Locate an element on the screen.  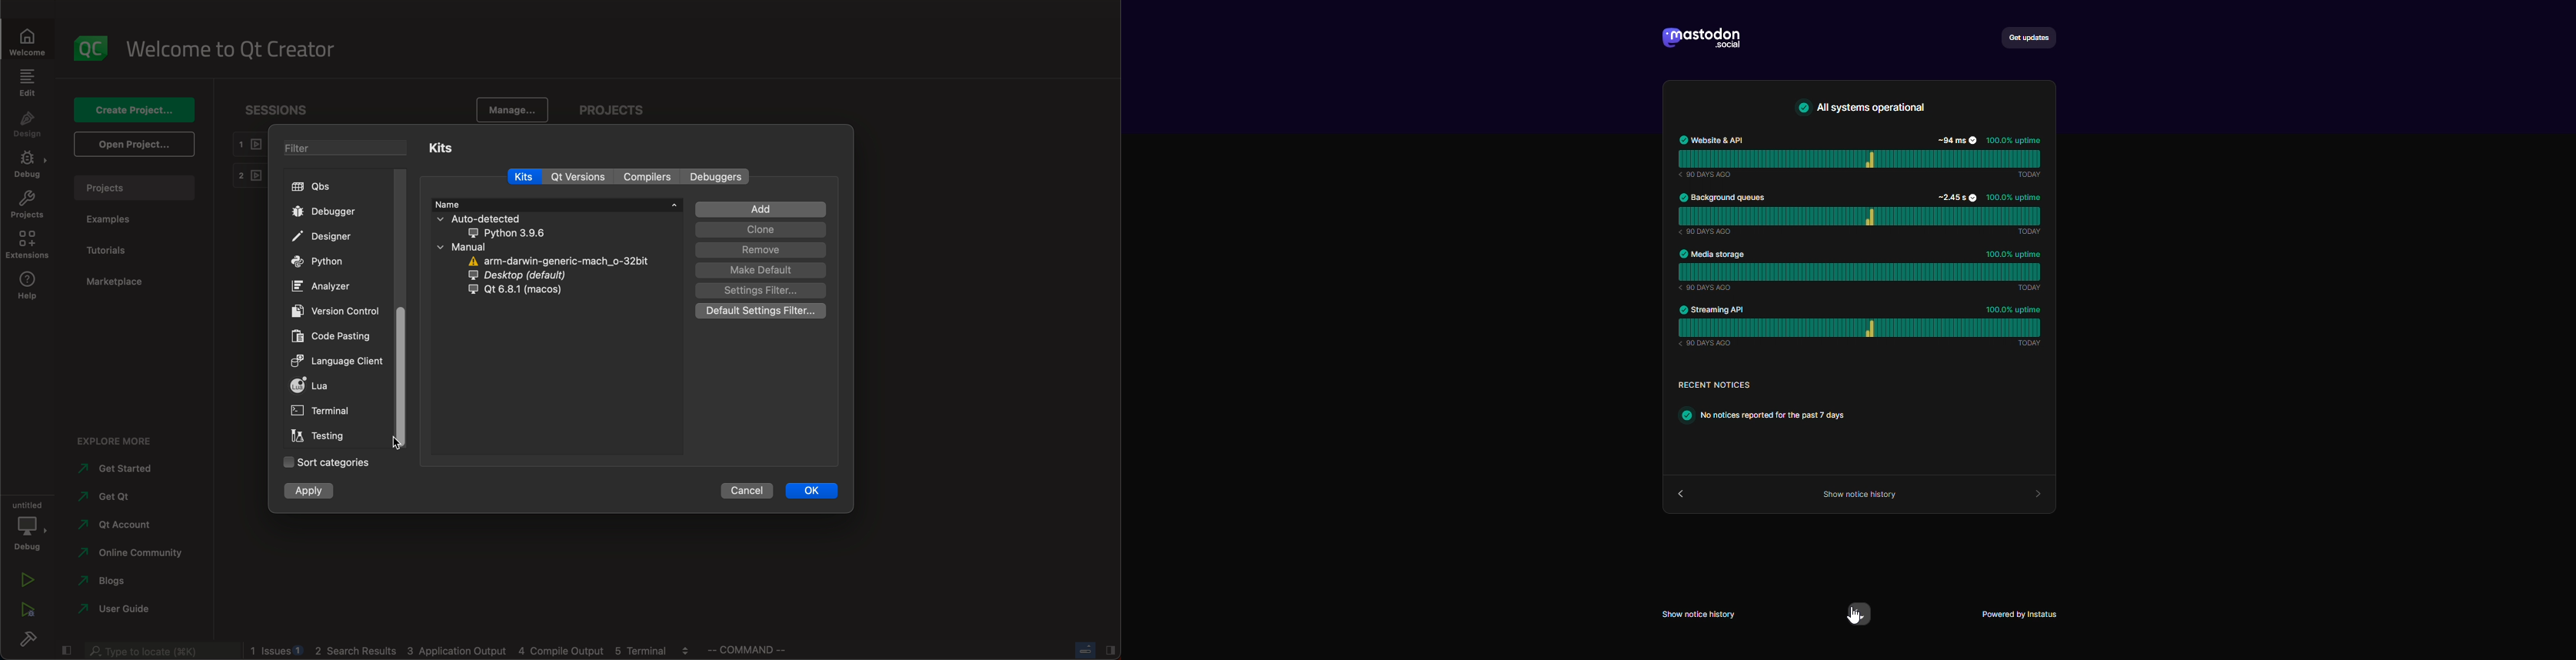
cancel is located at coordinates (747, 491).